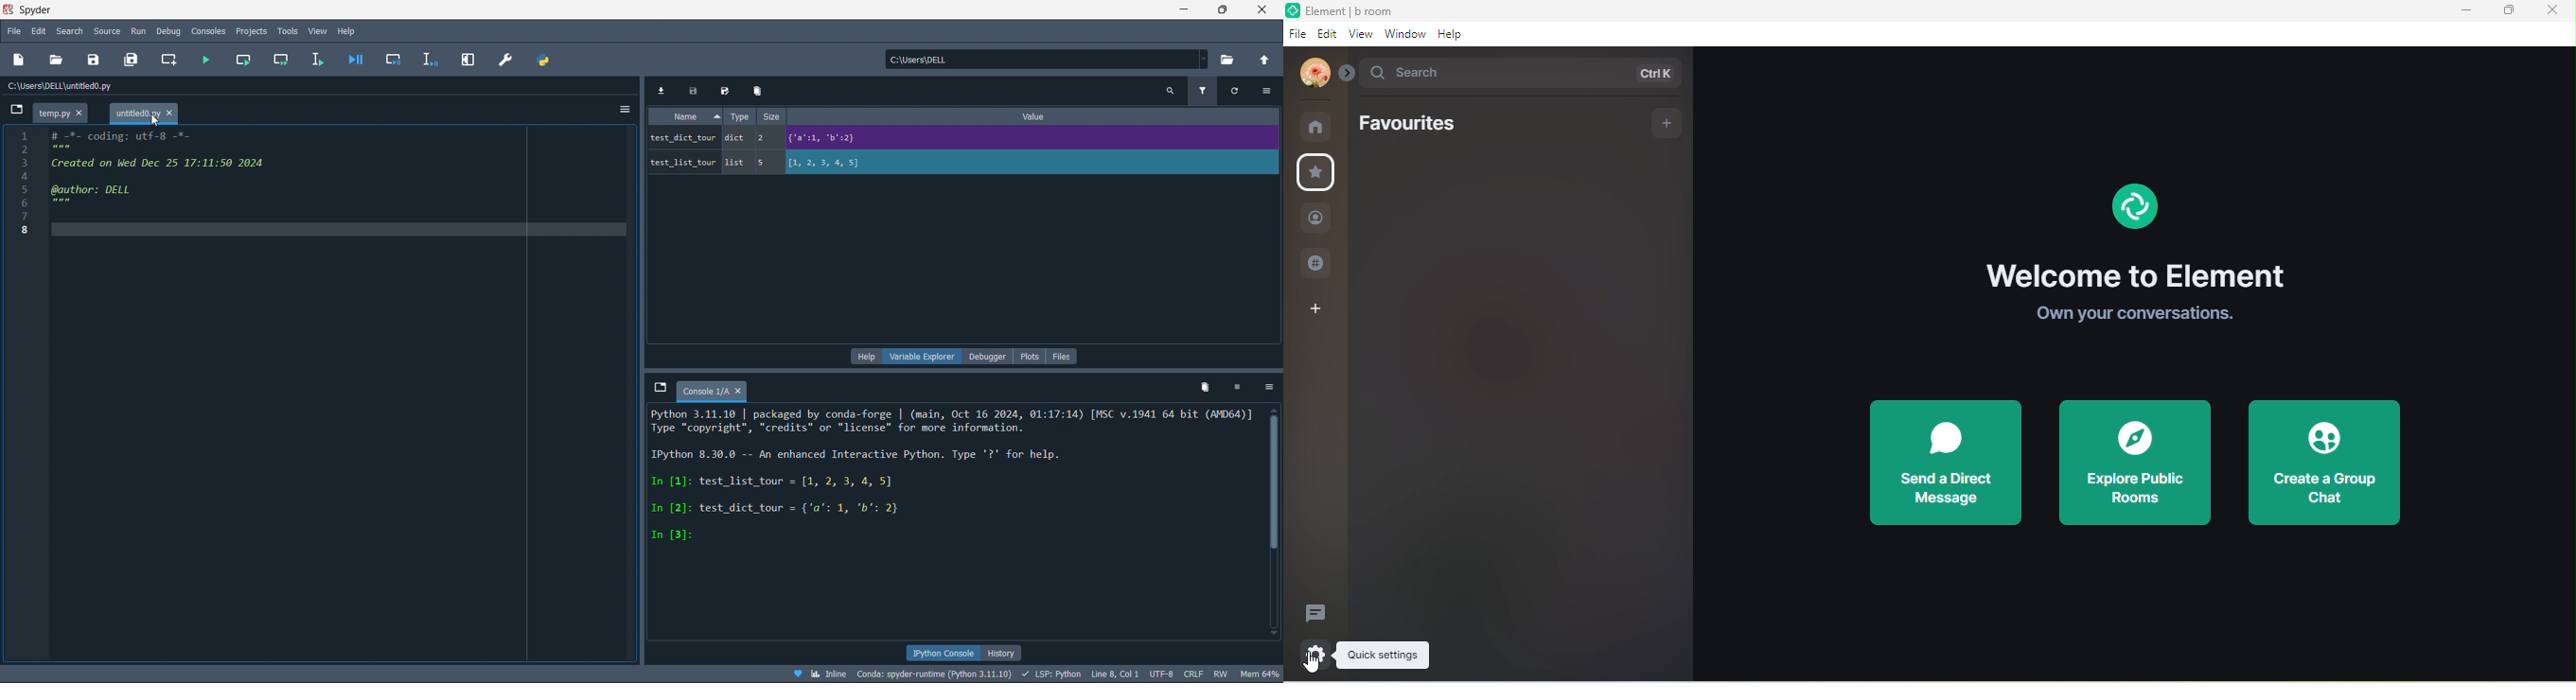 This screenshot has height=700, width=2576. I want to click on edit, so click(39, 32).